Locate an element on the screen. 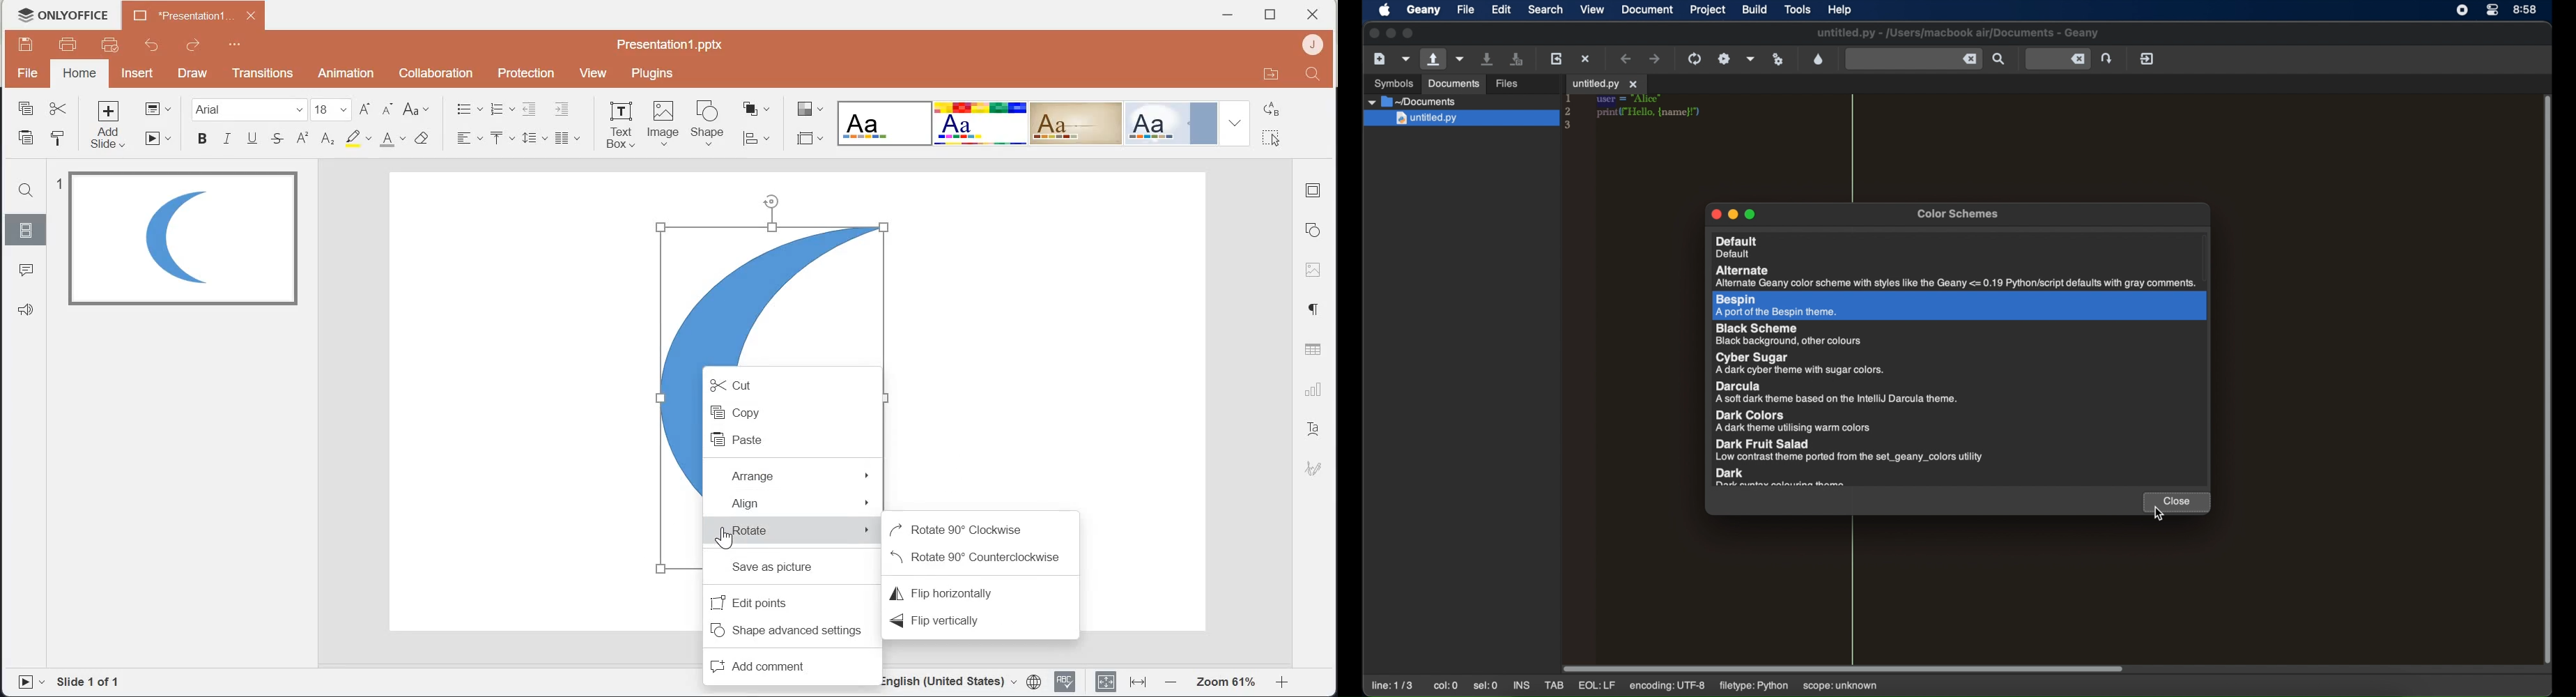 Image resolution: width=2576 pixels, height=700 pixels. Image is located at coordinates (1314, 271).